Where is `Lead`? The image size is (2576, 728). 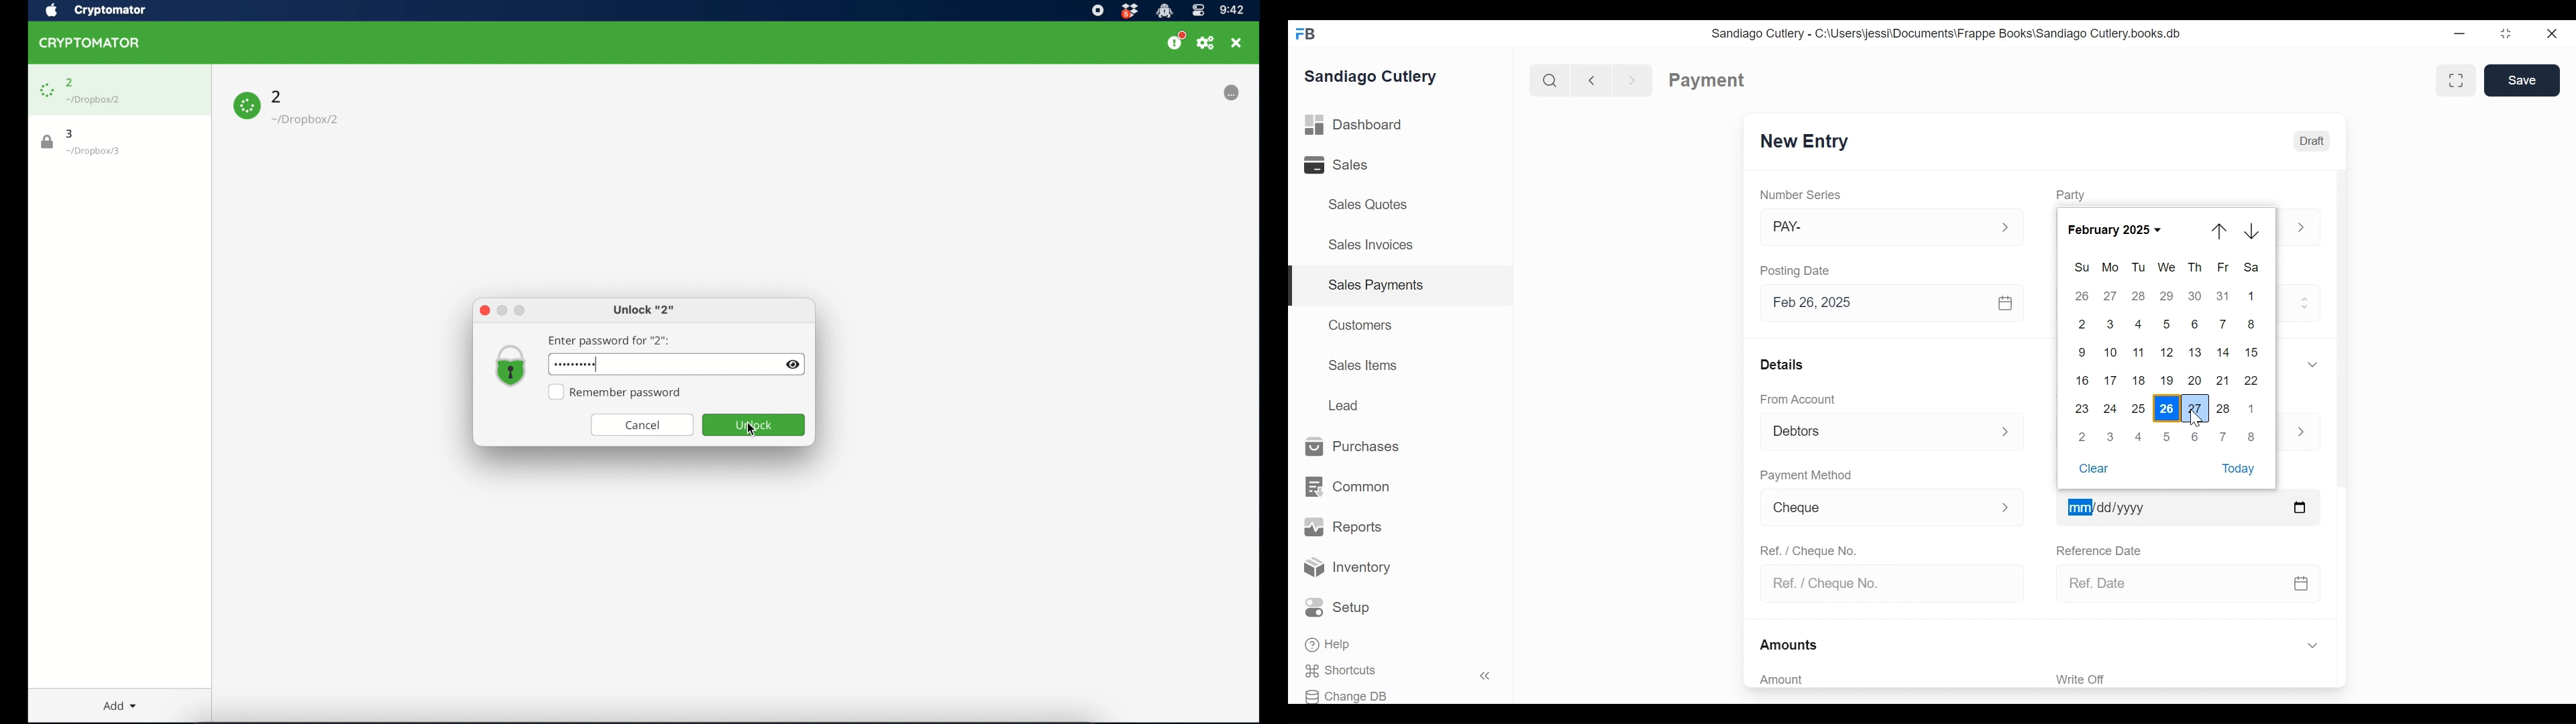 Lead is located at coordinates (1346, 404).